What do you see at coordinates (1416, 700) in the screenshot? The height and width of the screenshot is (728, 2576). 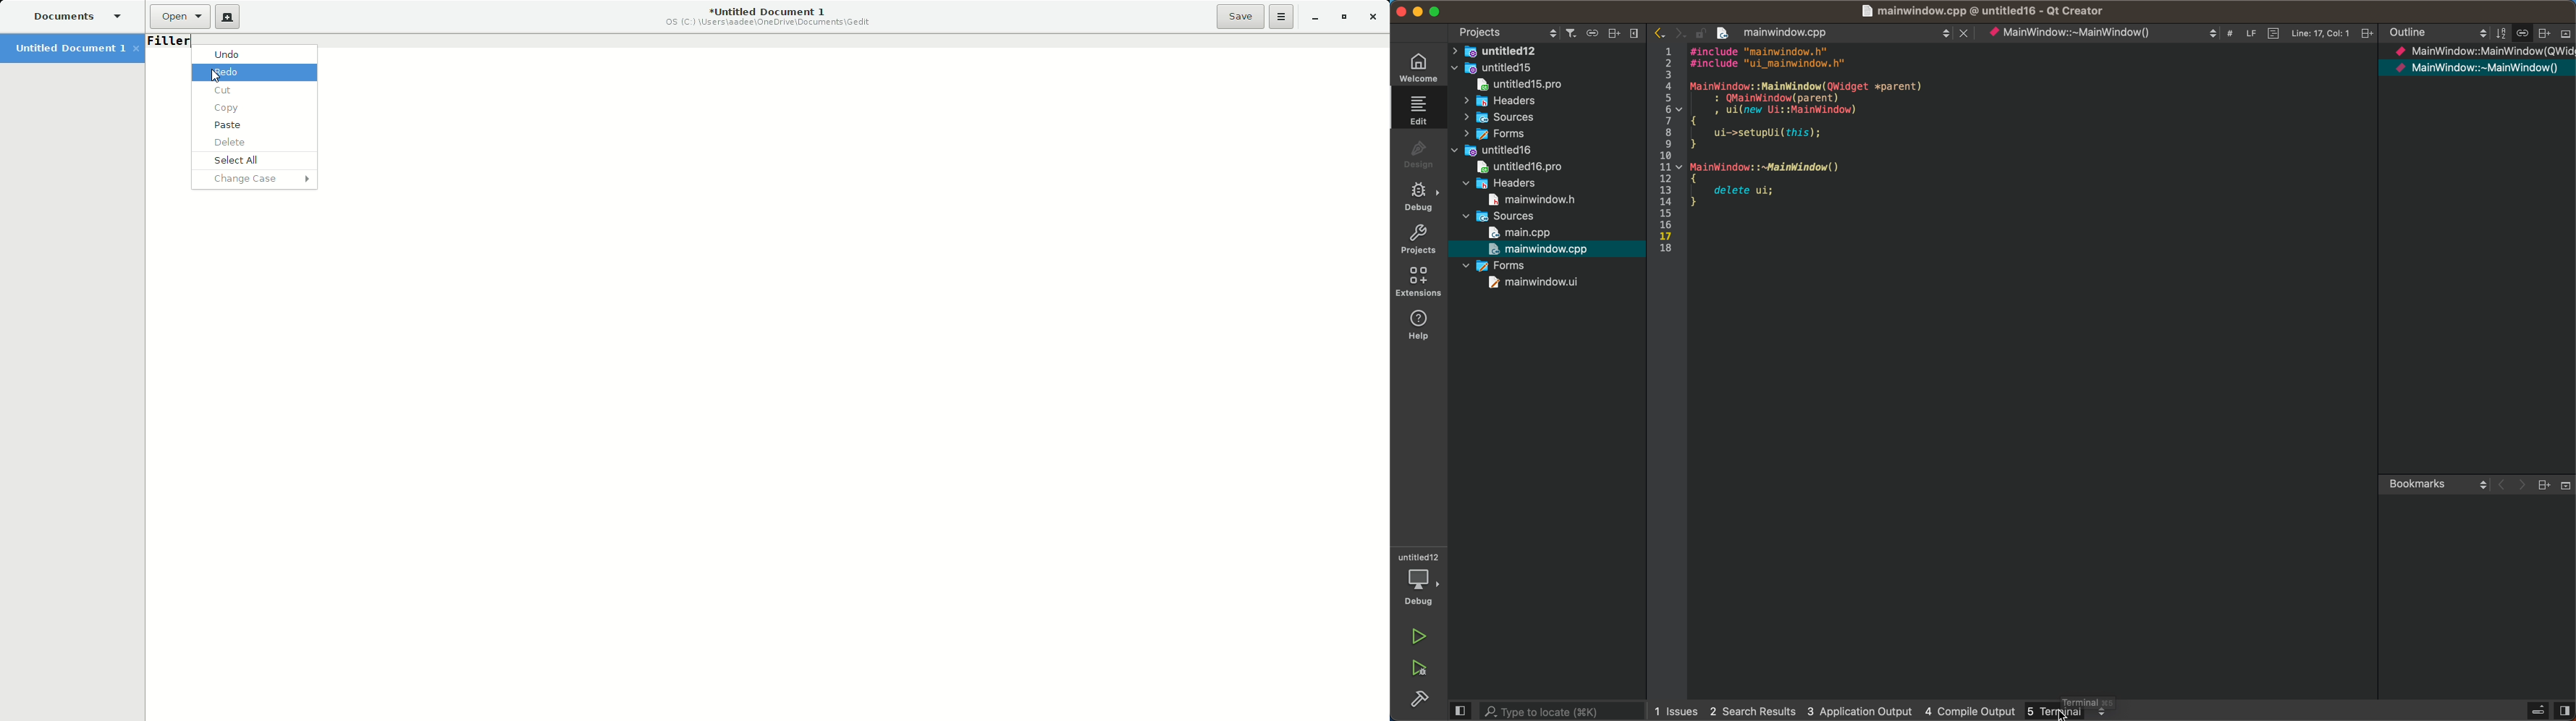 I see `build` at bounding box center [1416, 700].